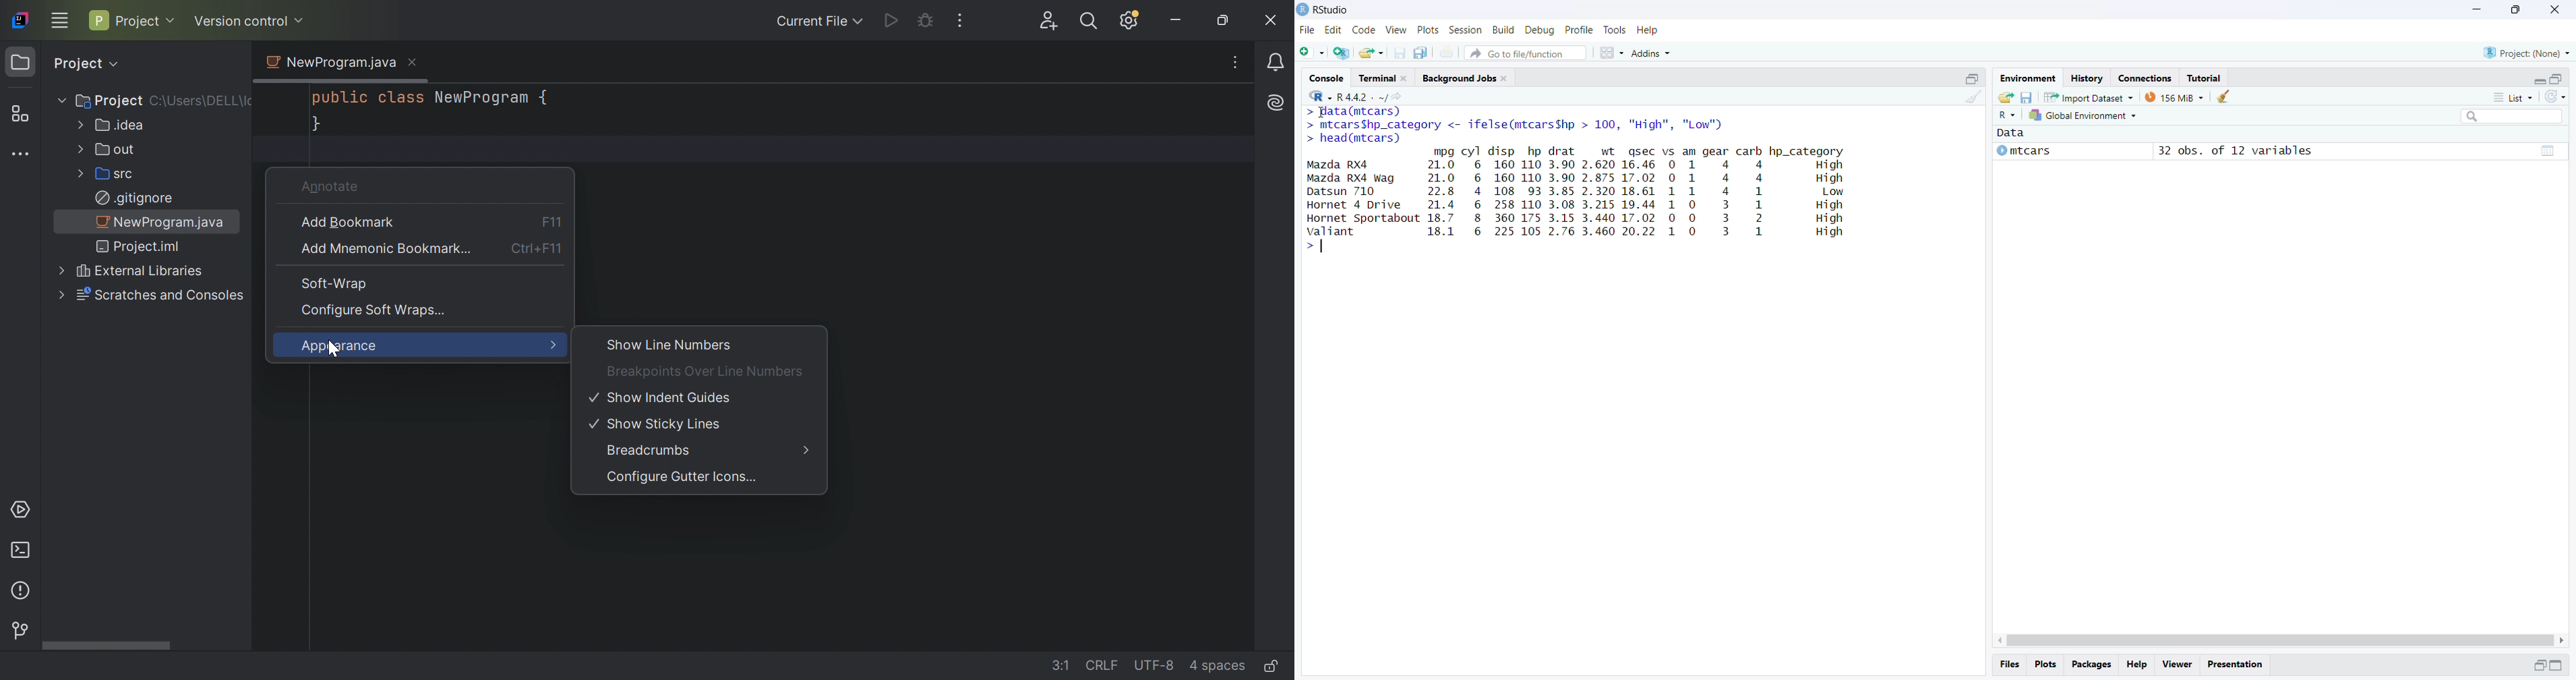  I want to click on Save current document (Ctrl + S), so click(1403, 53).